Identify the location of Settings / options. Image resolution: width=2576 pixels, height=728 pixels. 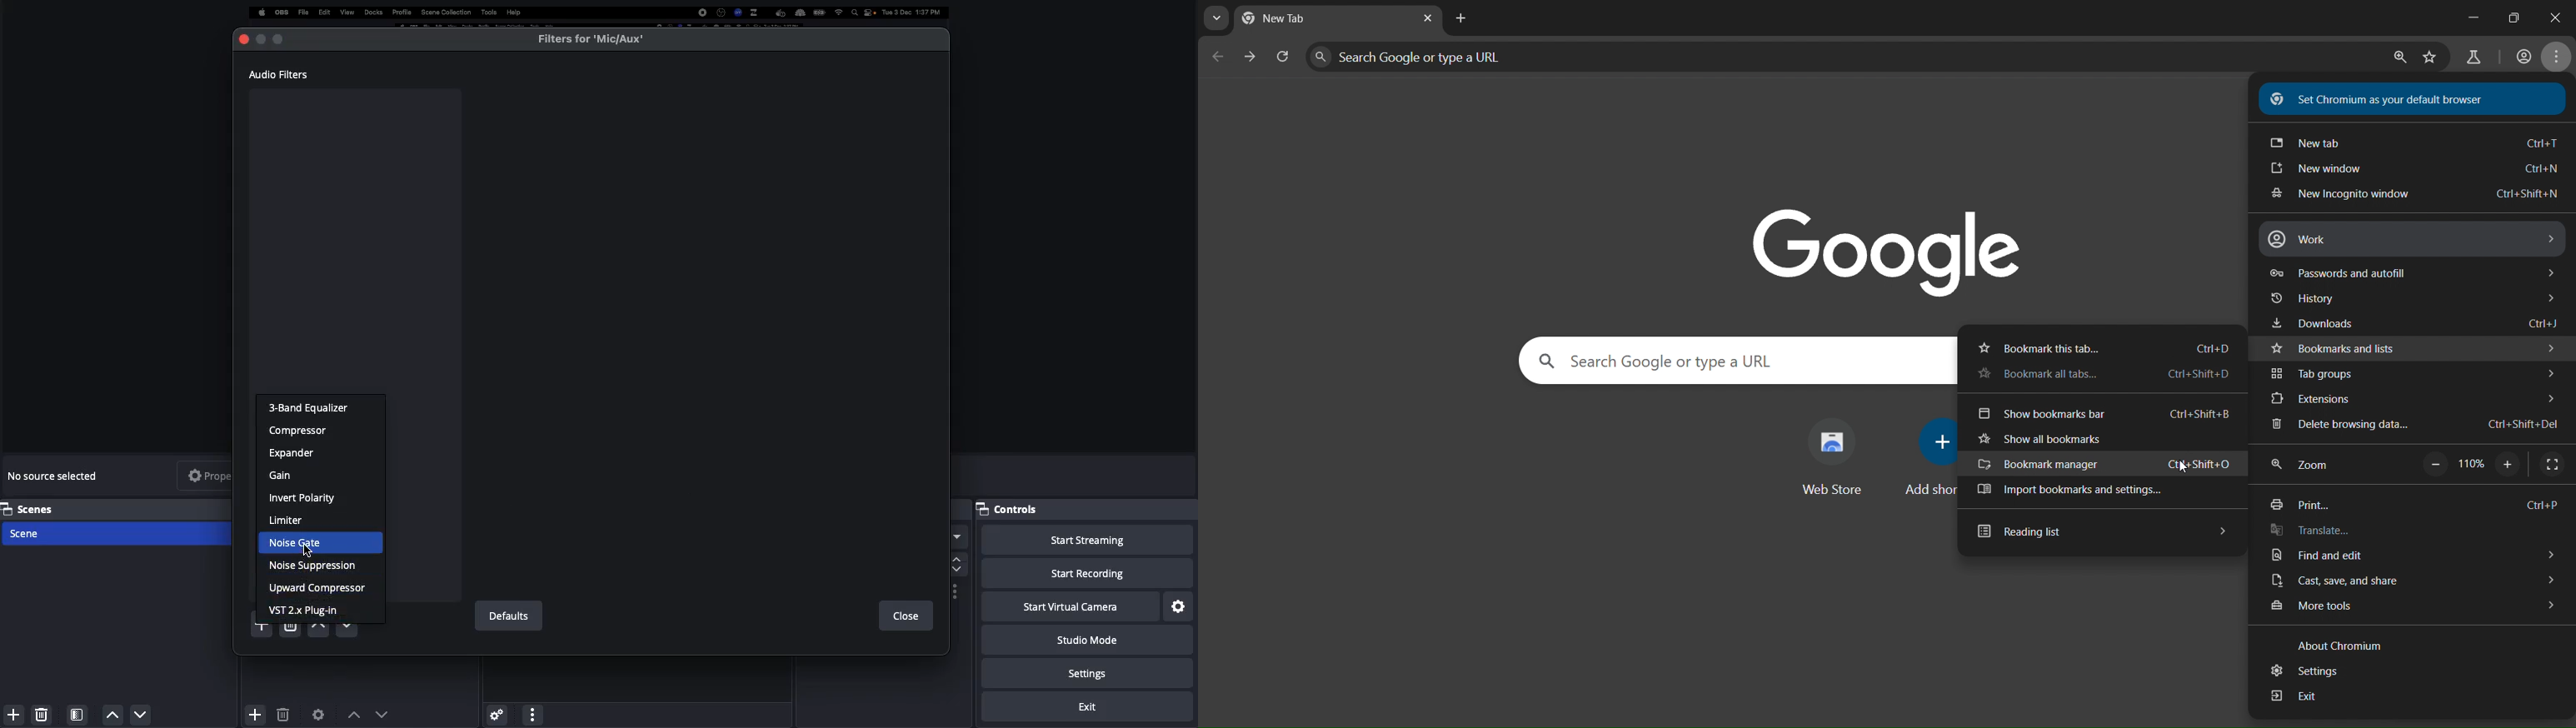
(956, 592).